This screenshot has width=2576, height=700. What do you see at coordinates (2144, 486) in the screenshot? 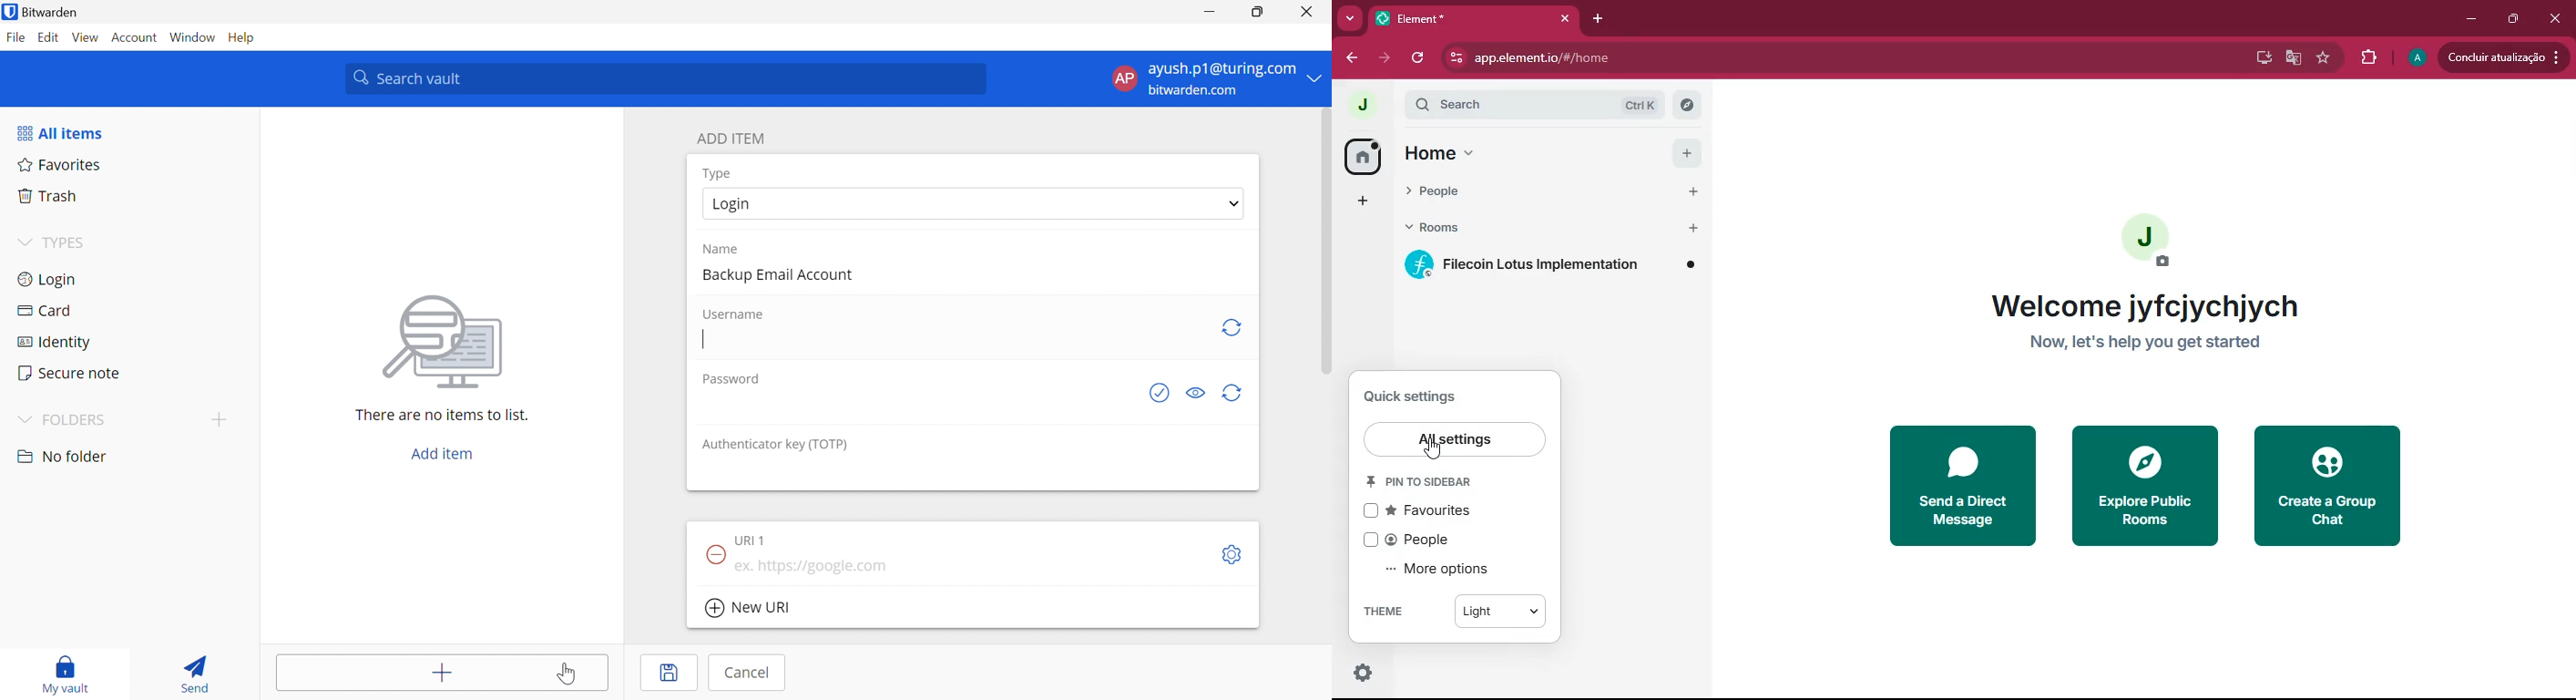
I see `explore public rooms` at bounding box center [2144, 486].